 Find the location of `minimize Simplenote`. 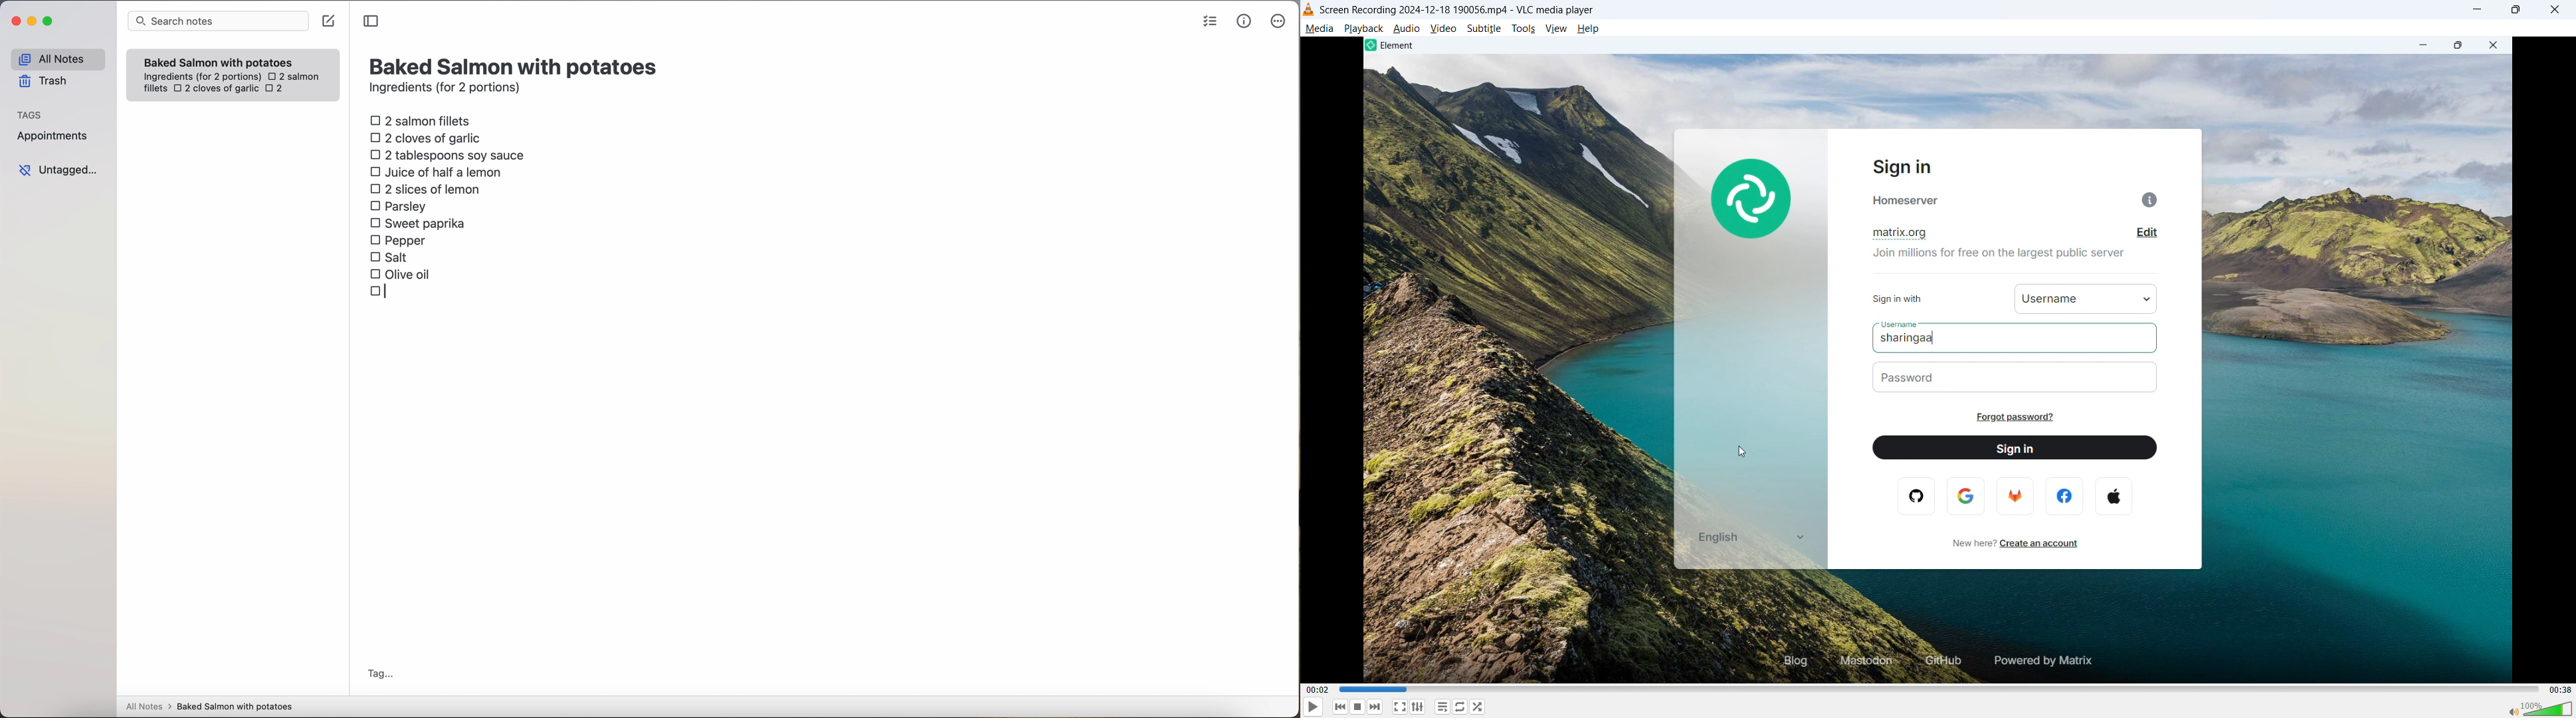

minimize Simplenote is located at coordinates (32, 22).